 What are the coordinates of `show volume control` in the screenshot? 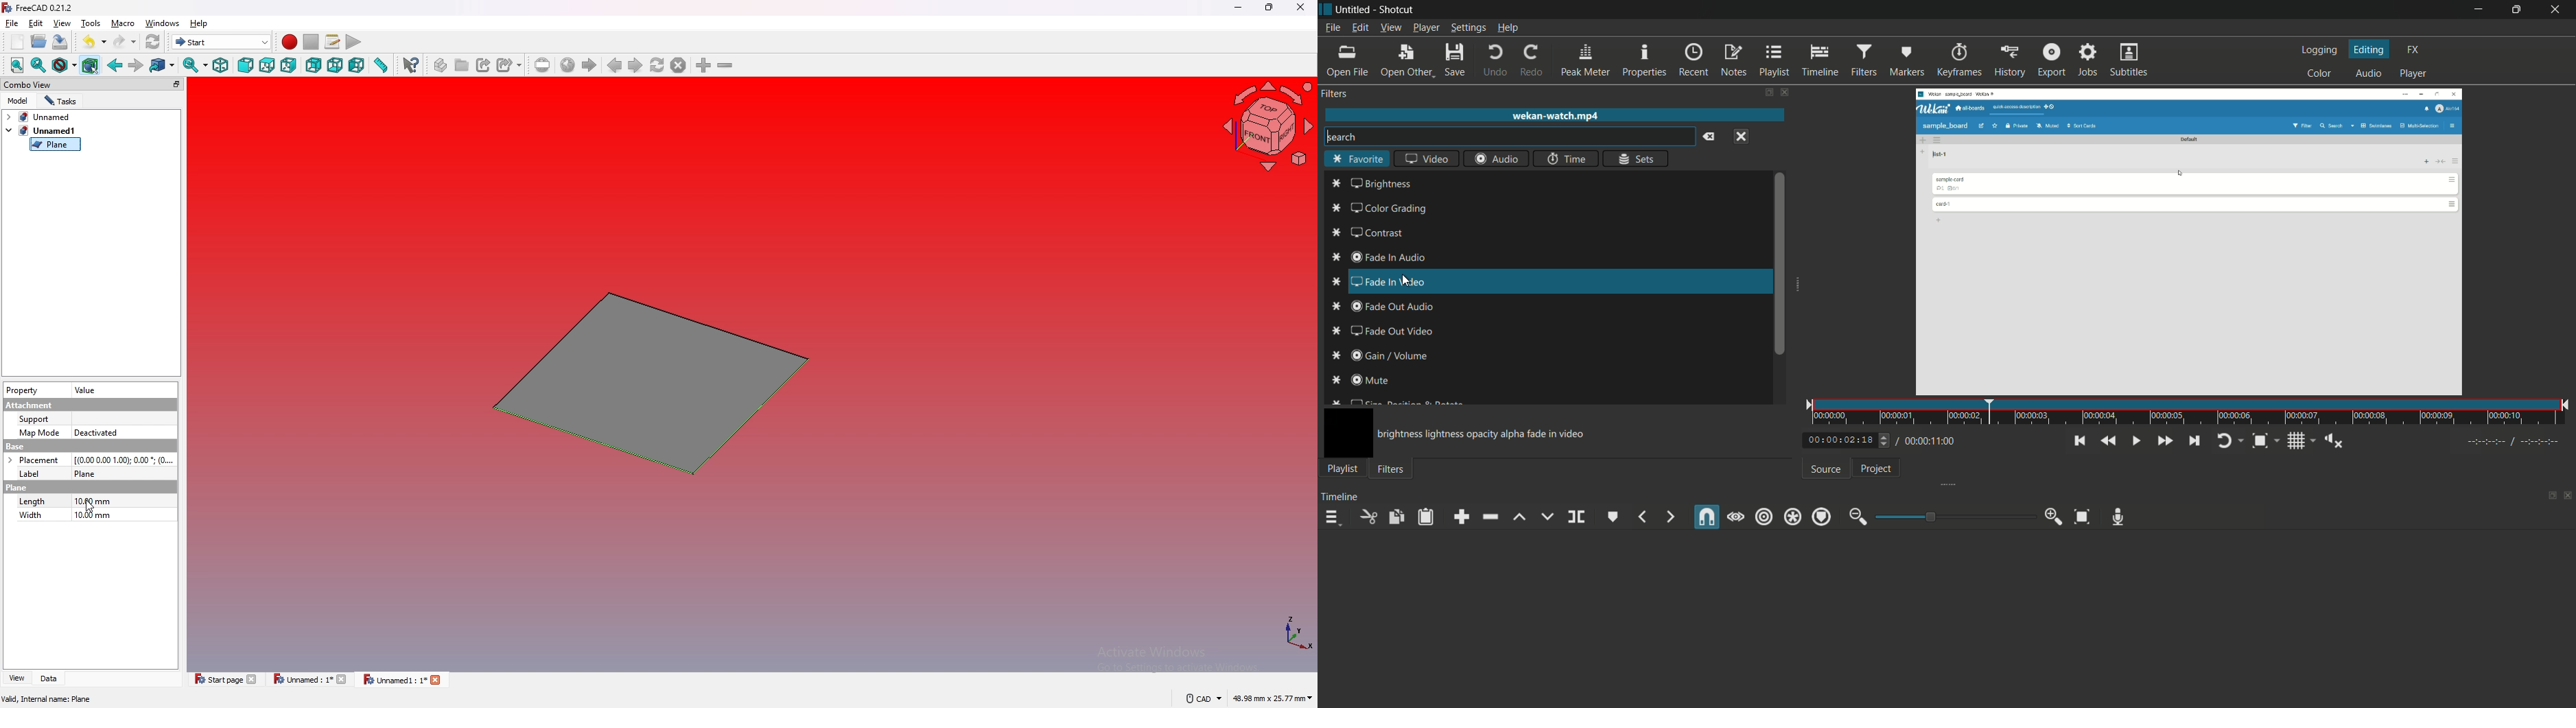 It's located at (2335, 442).